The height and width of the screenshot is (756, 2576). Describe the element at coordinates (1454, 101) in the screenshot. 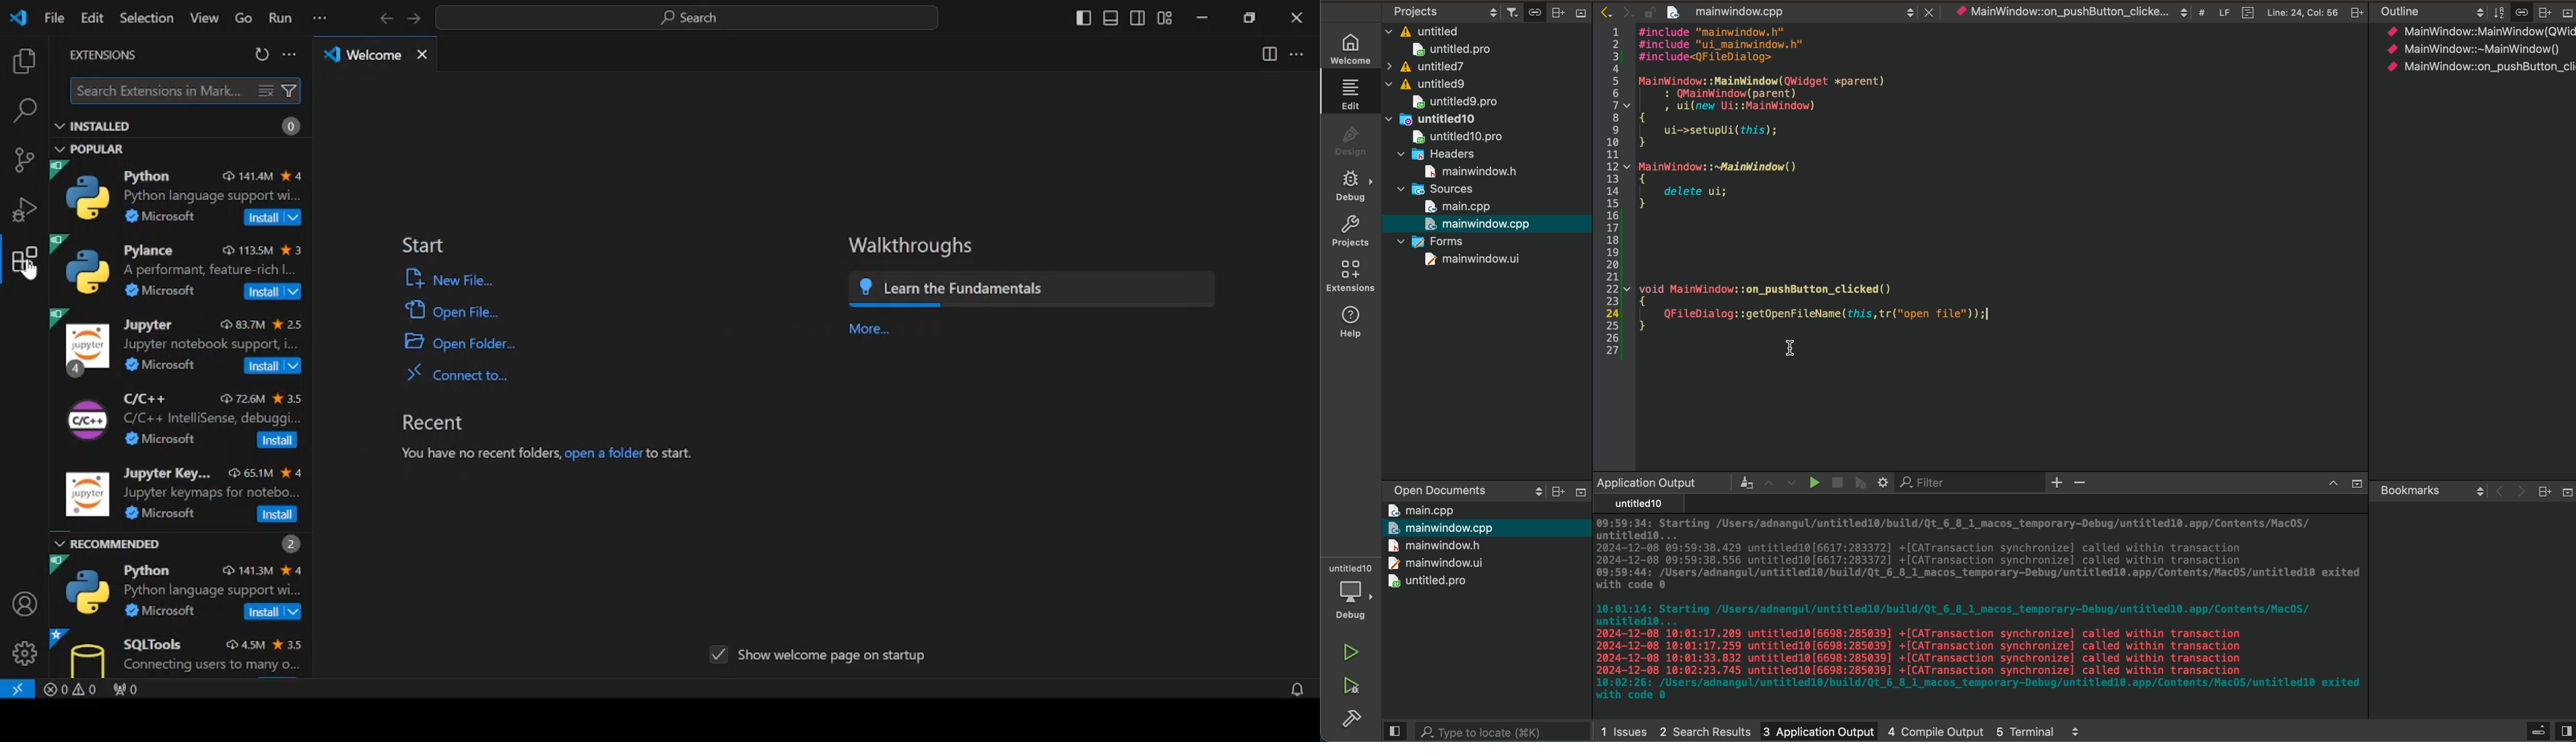

I see `untitled9.pro` at that location.